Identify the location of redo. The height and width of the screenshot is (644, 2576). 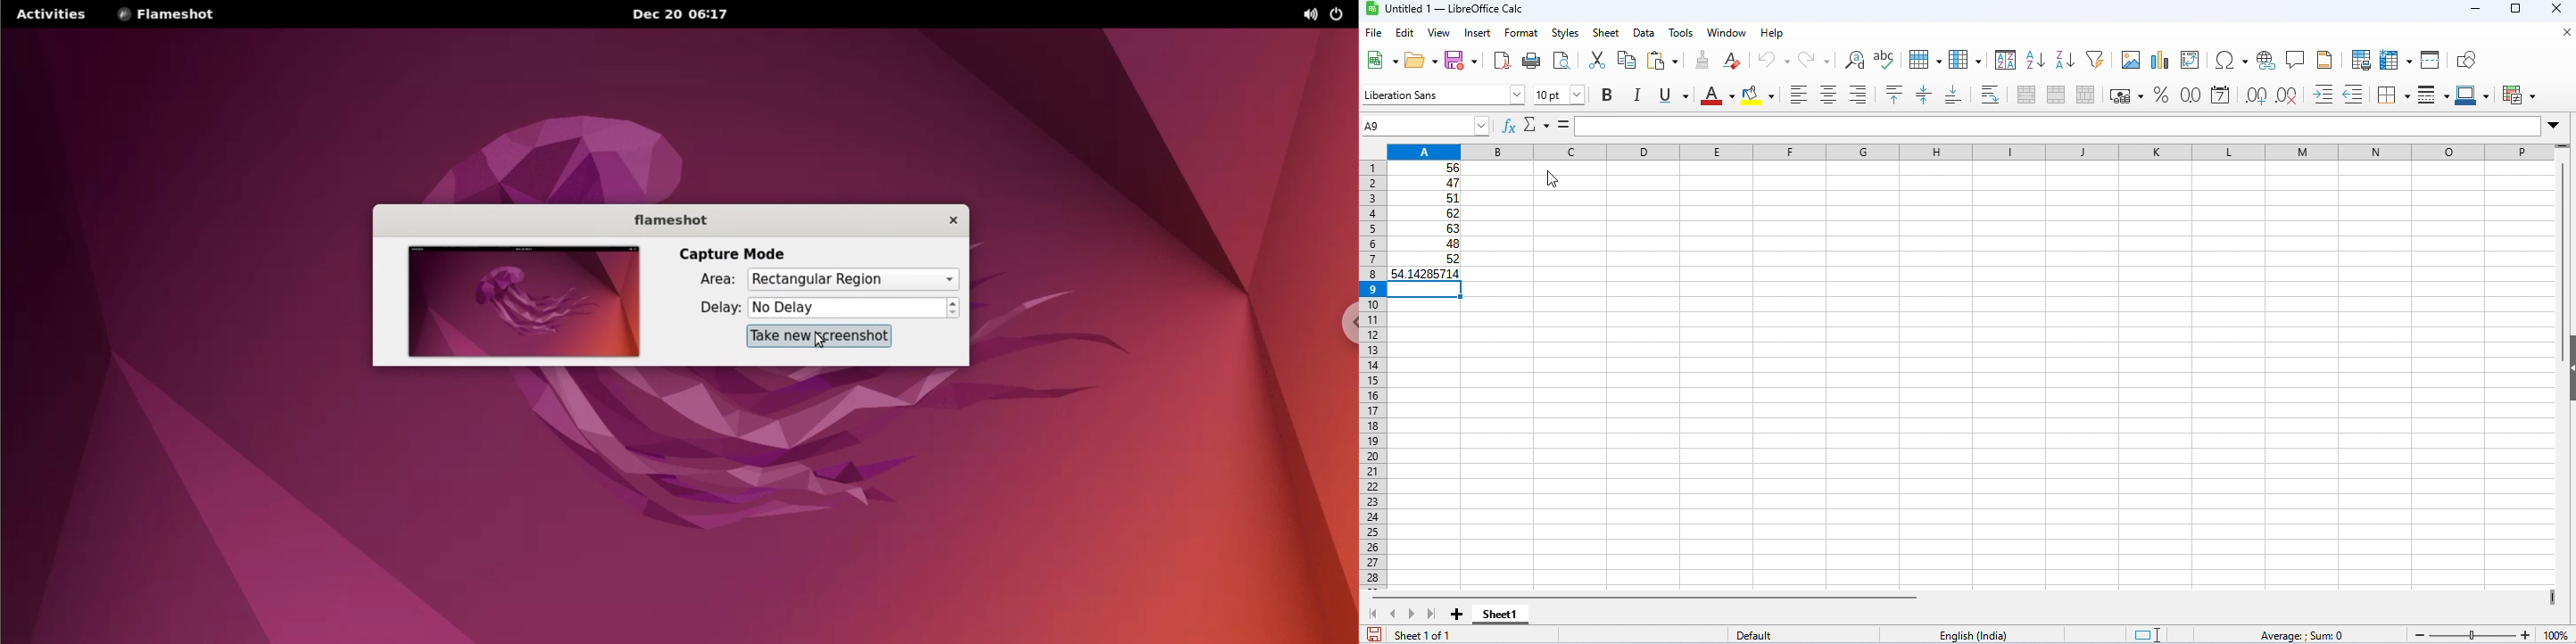
(1816, 60).